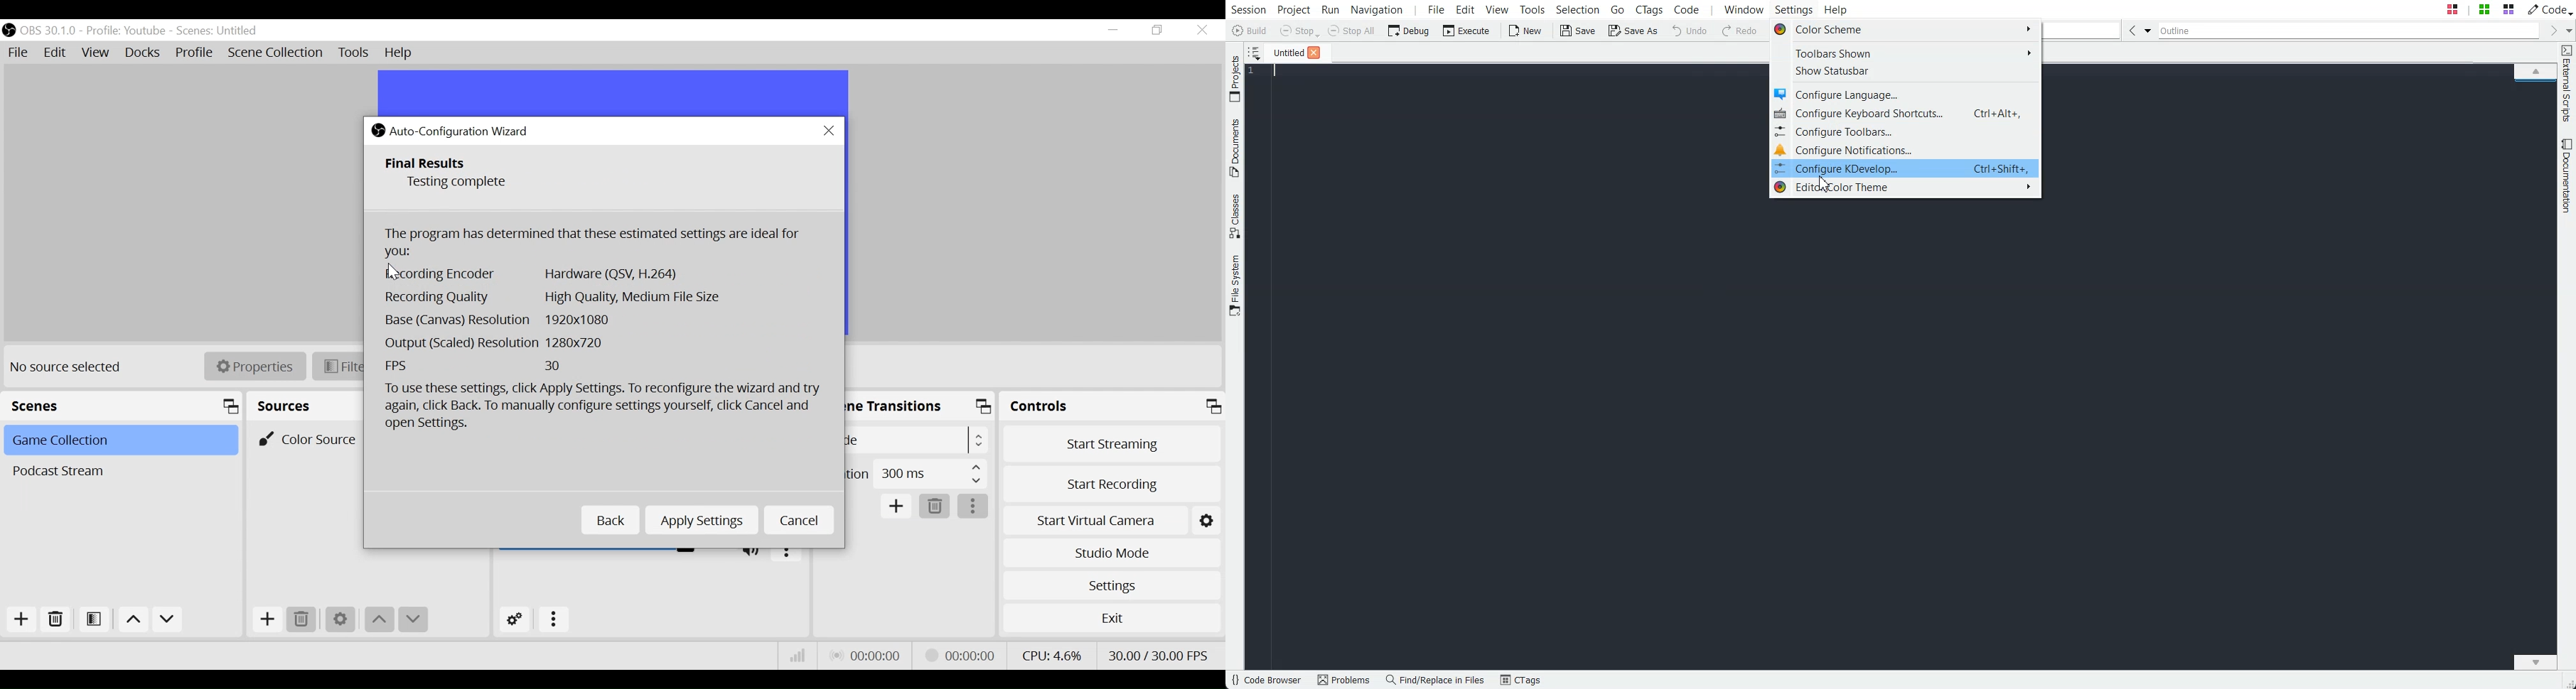  I want to click on Profile, so click(195, 52).